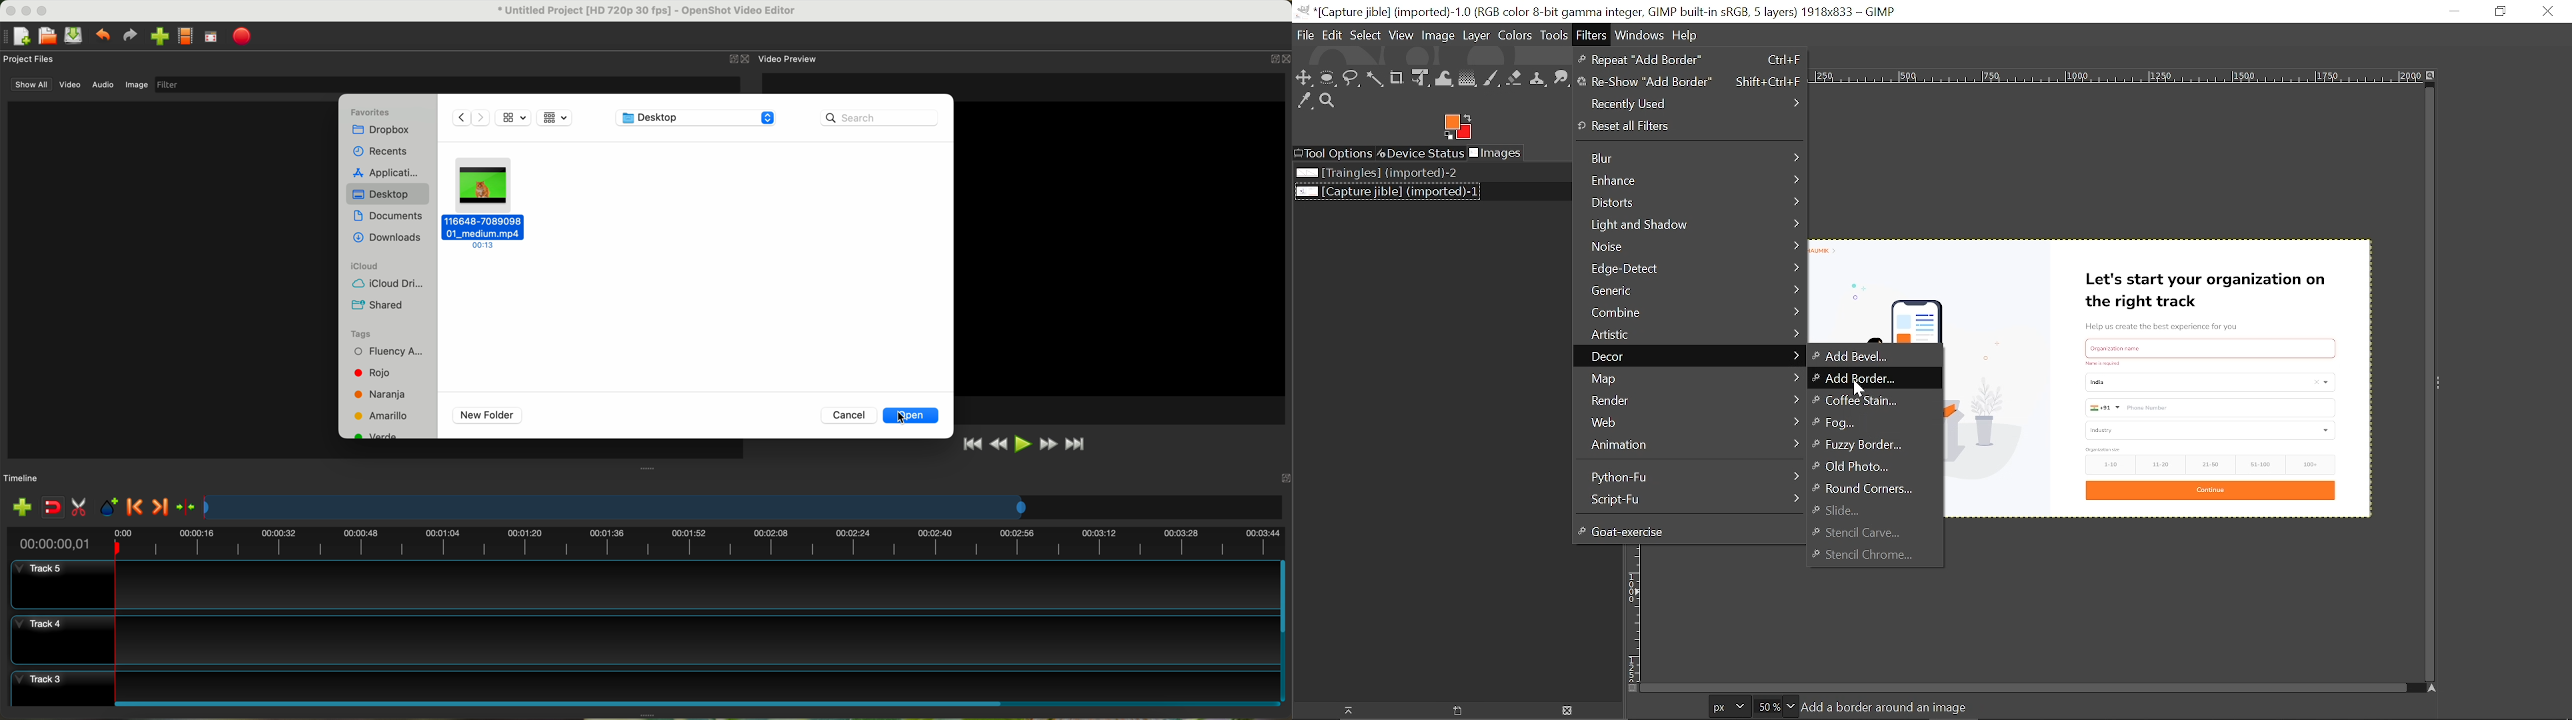 The height and width of the screenshot is (728, 2576). Describe the element at coordinates (1468, 78) in the screenshot. I see `Gradient tool` at that location.